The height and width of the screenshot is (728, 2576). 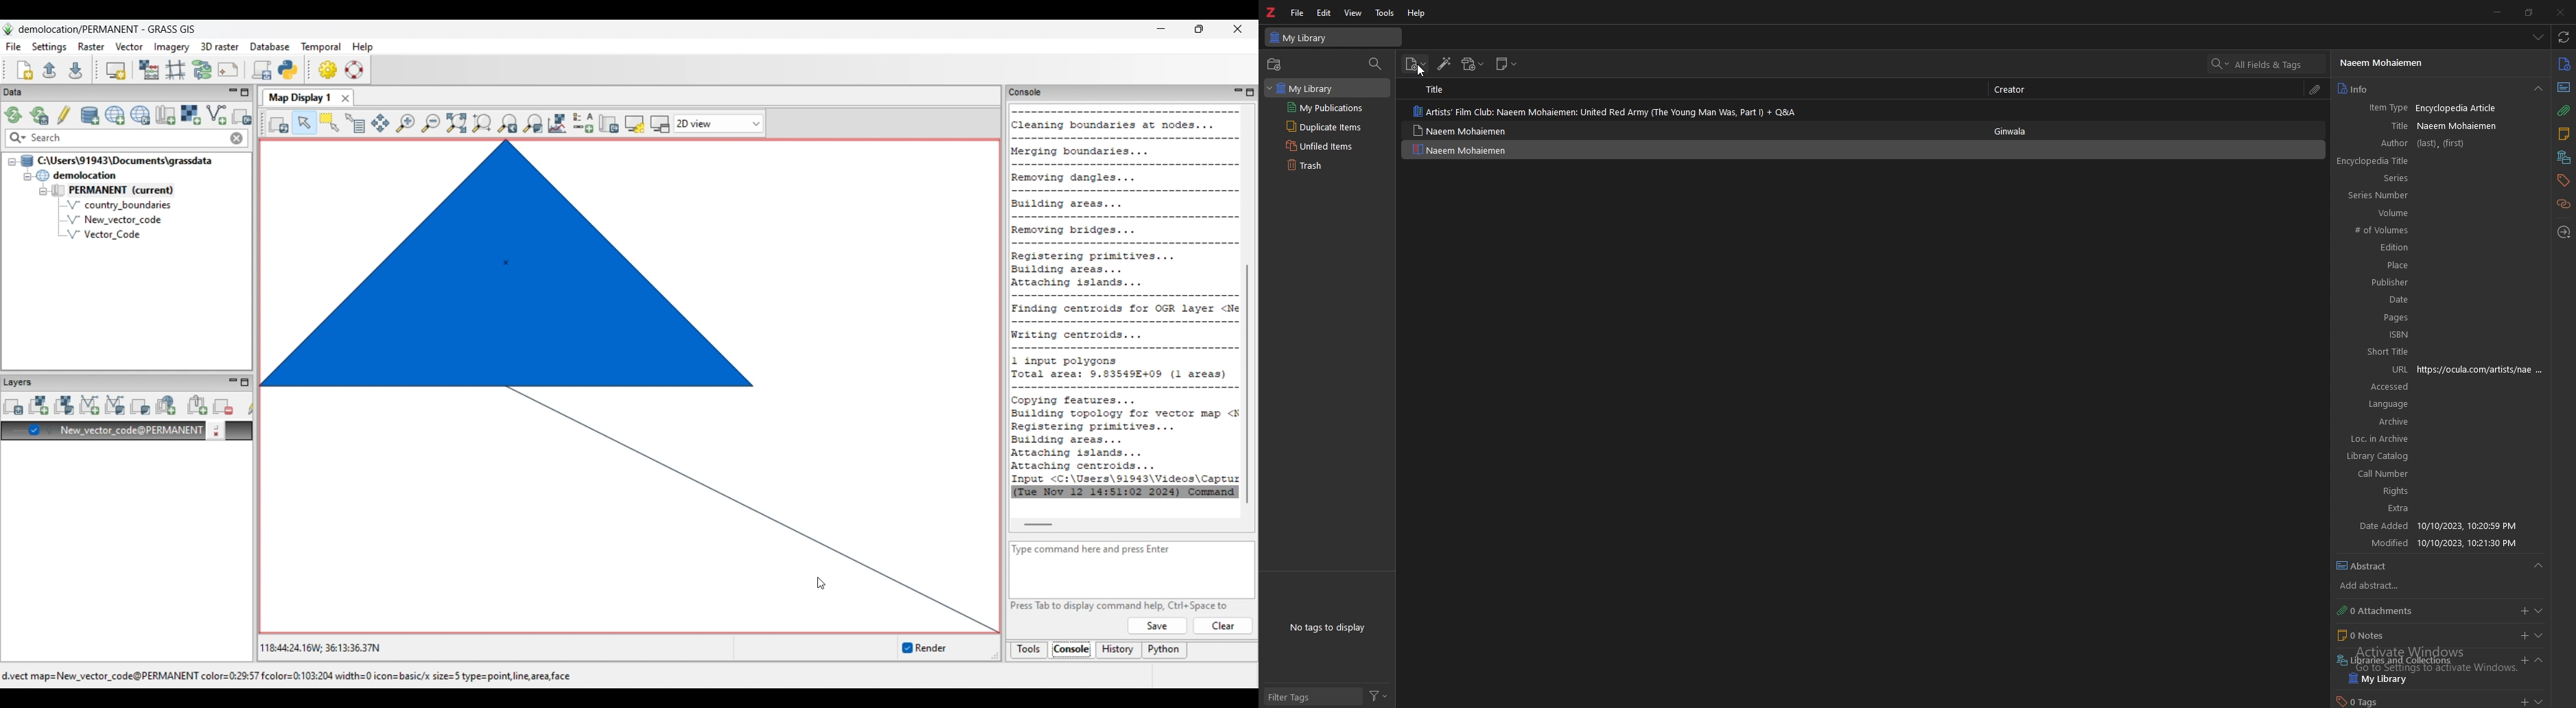 I want to click on info, so click(x=2565, y=63).